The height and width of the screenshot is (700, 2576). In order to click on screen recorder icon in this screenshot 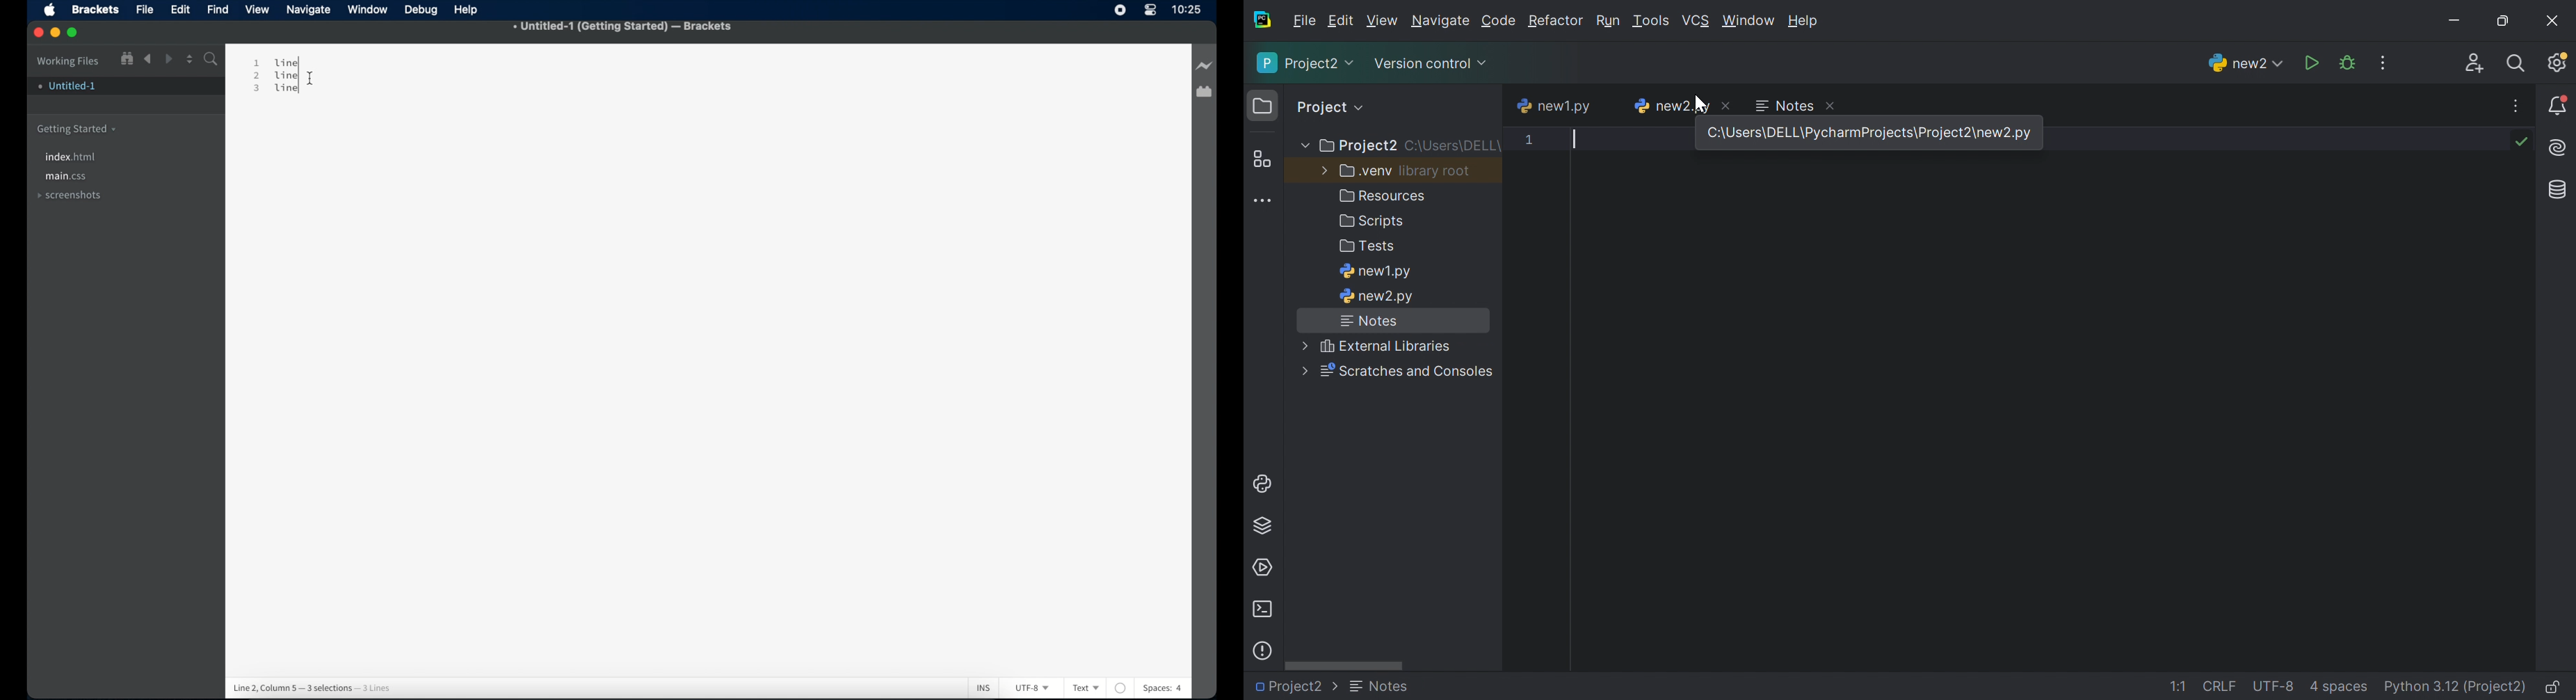, I will do `click(1118, 9)`.